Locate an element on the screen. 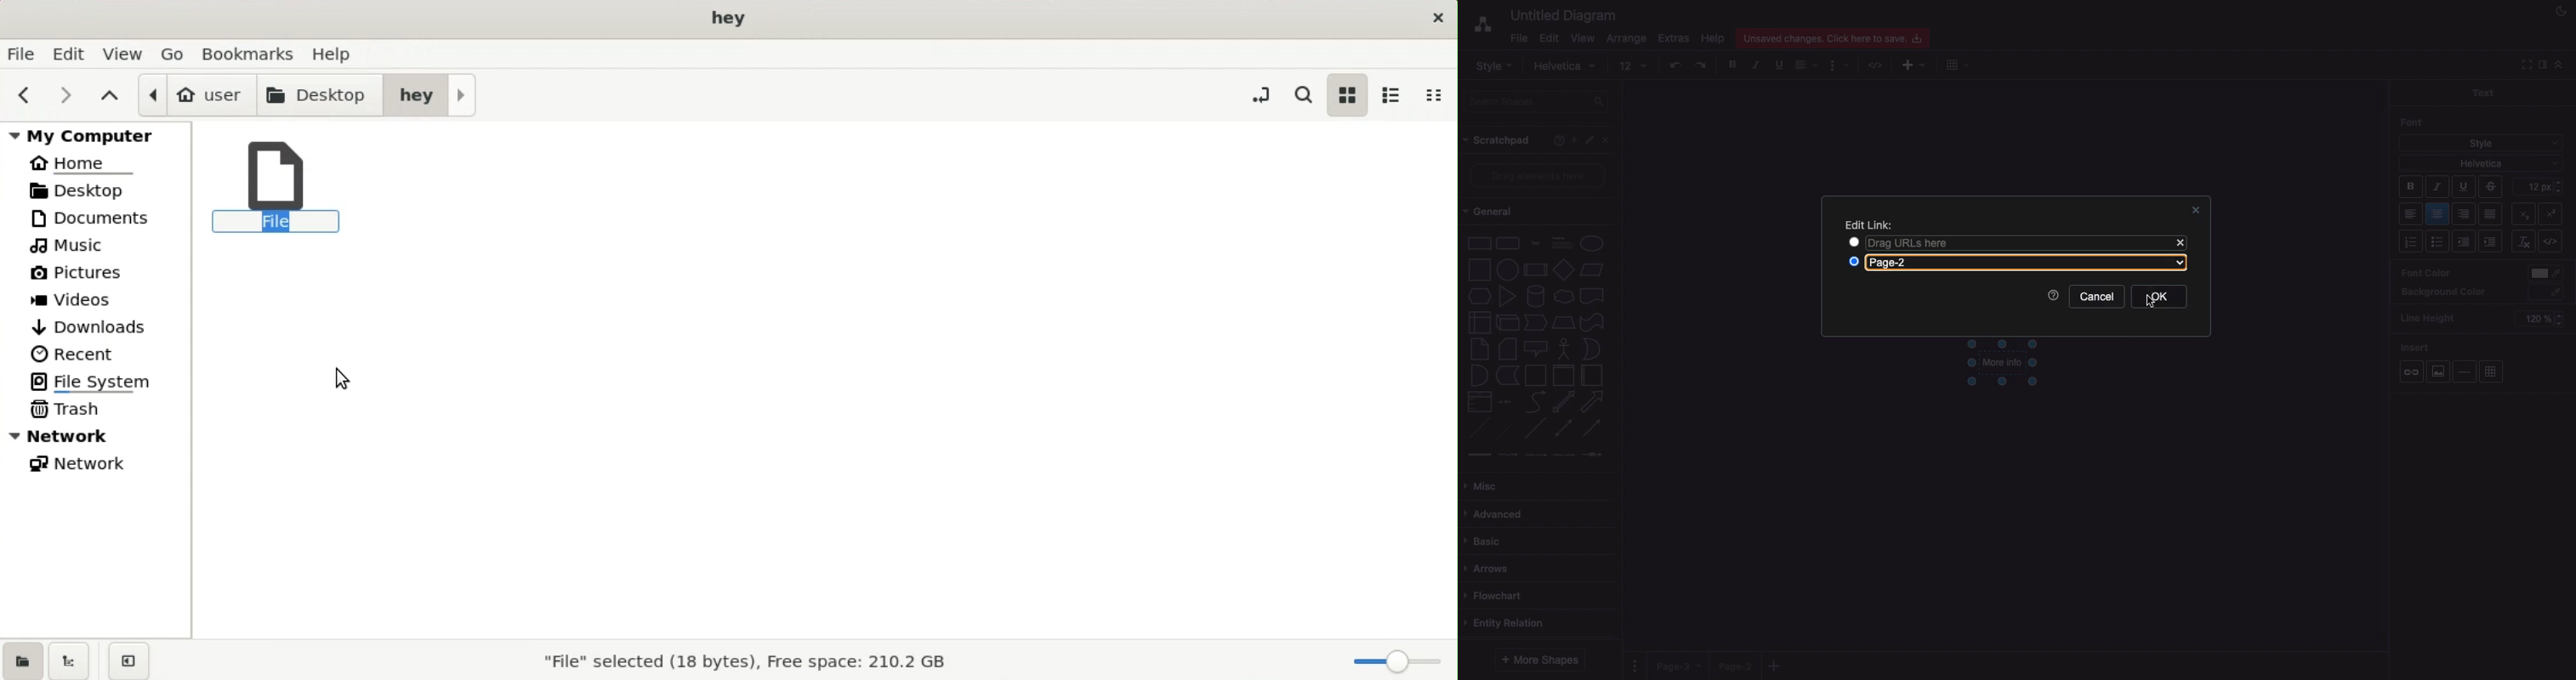 The height and width of the screenshot is (700, 2576). Help is located at coordinates (2053, 296).